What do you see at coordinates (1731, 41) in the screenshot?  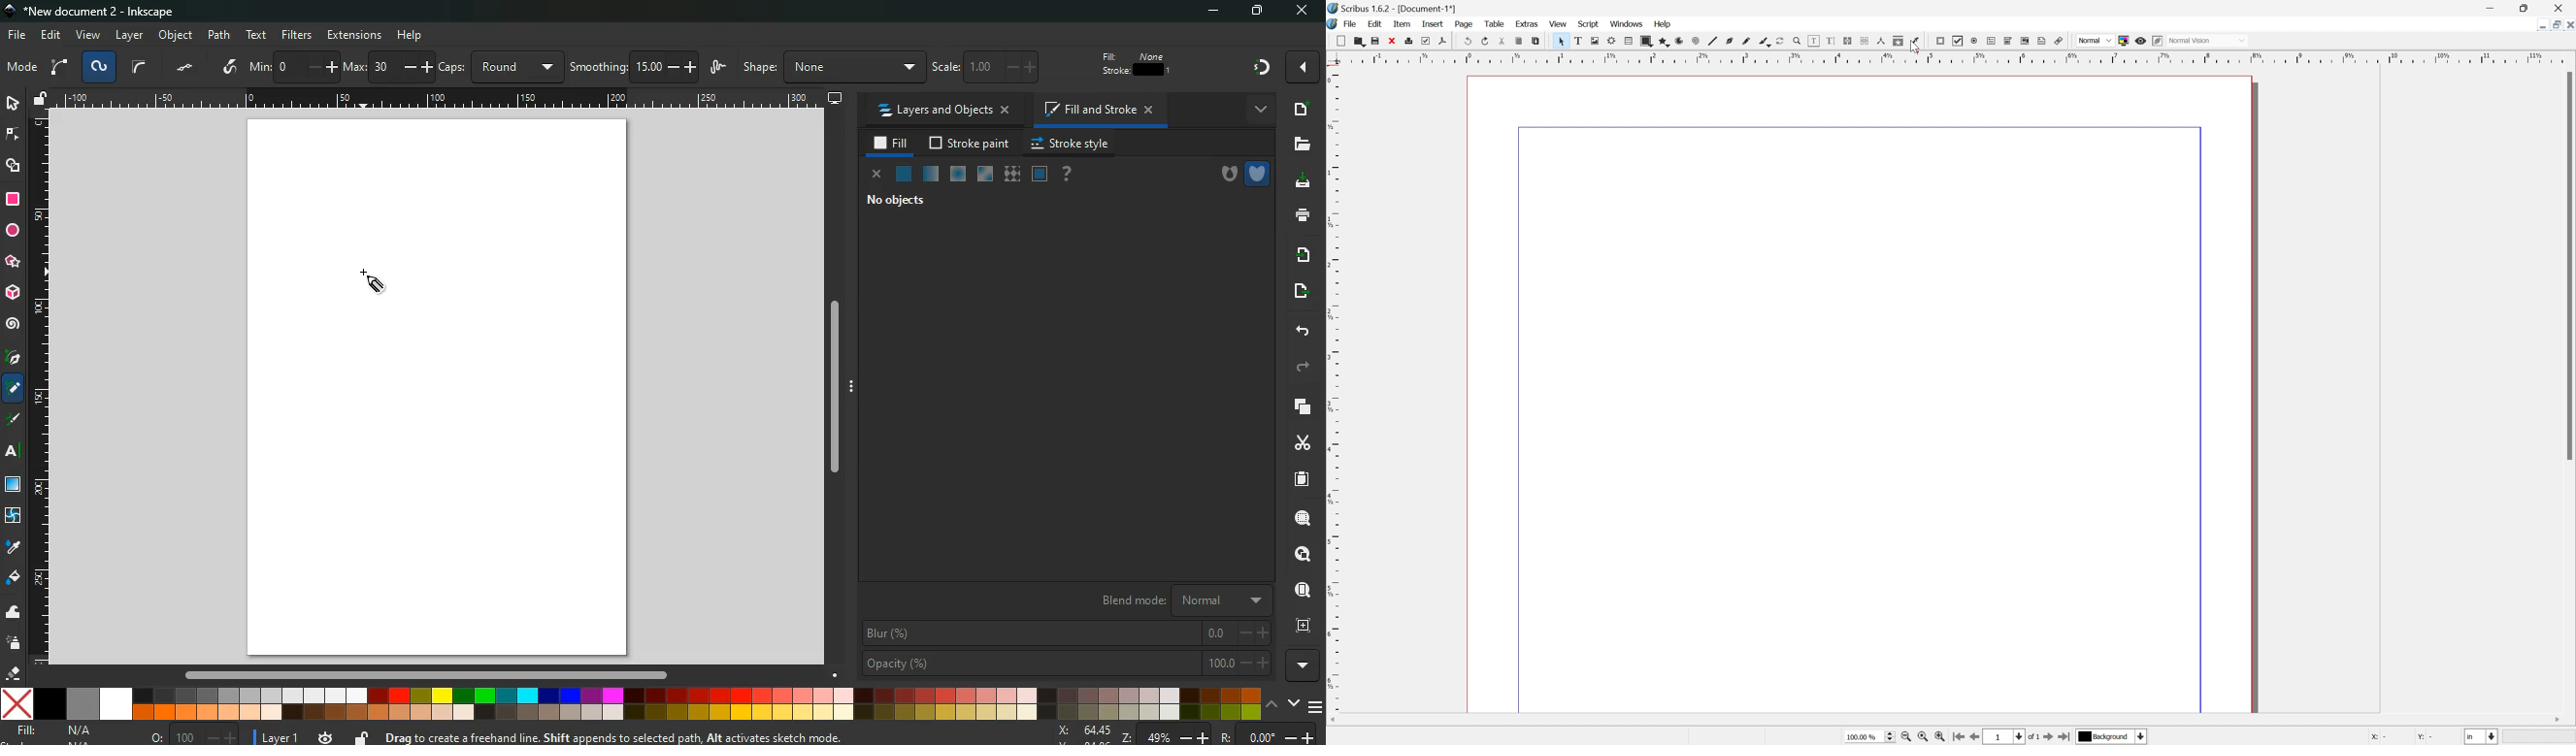 I see `bezier curve` at bounding box center [1731, 41].